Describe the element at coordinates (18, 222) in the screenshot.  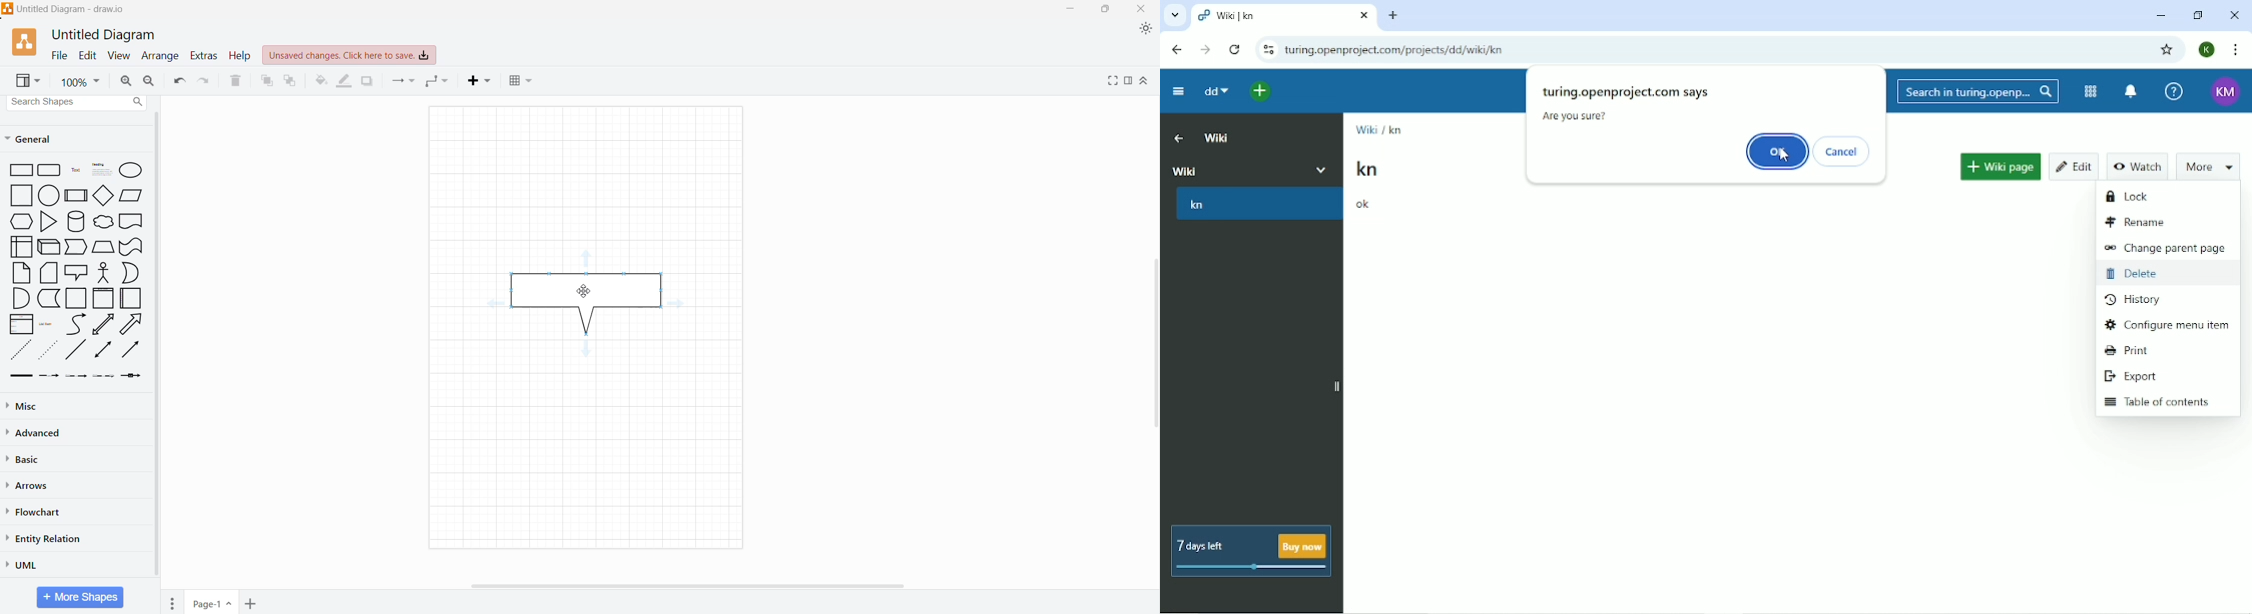
I see `preparation` at that location.